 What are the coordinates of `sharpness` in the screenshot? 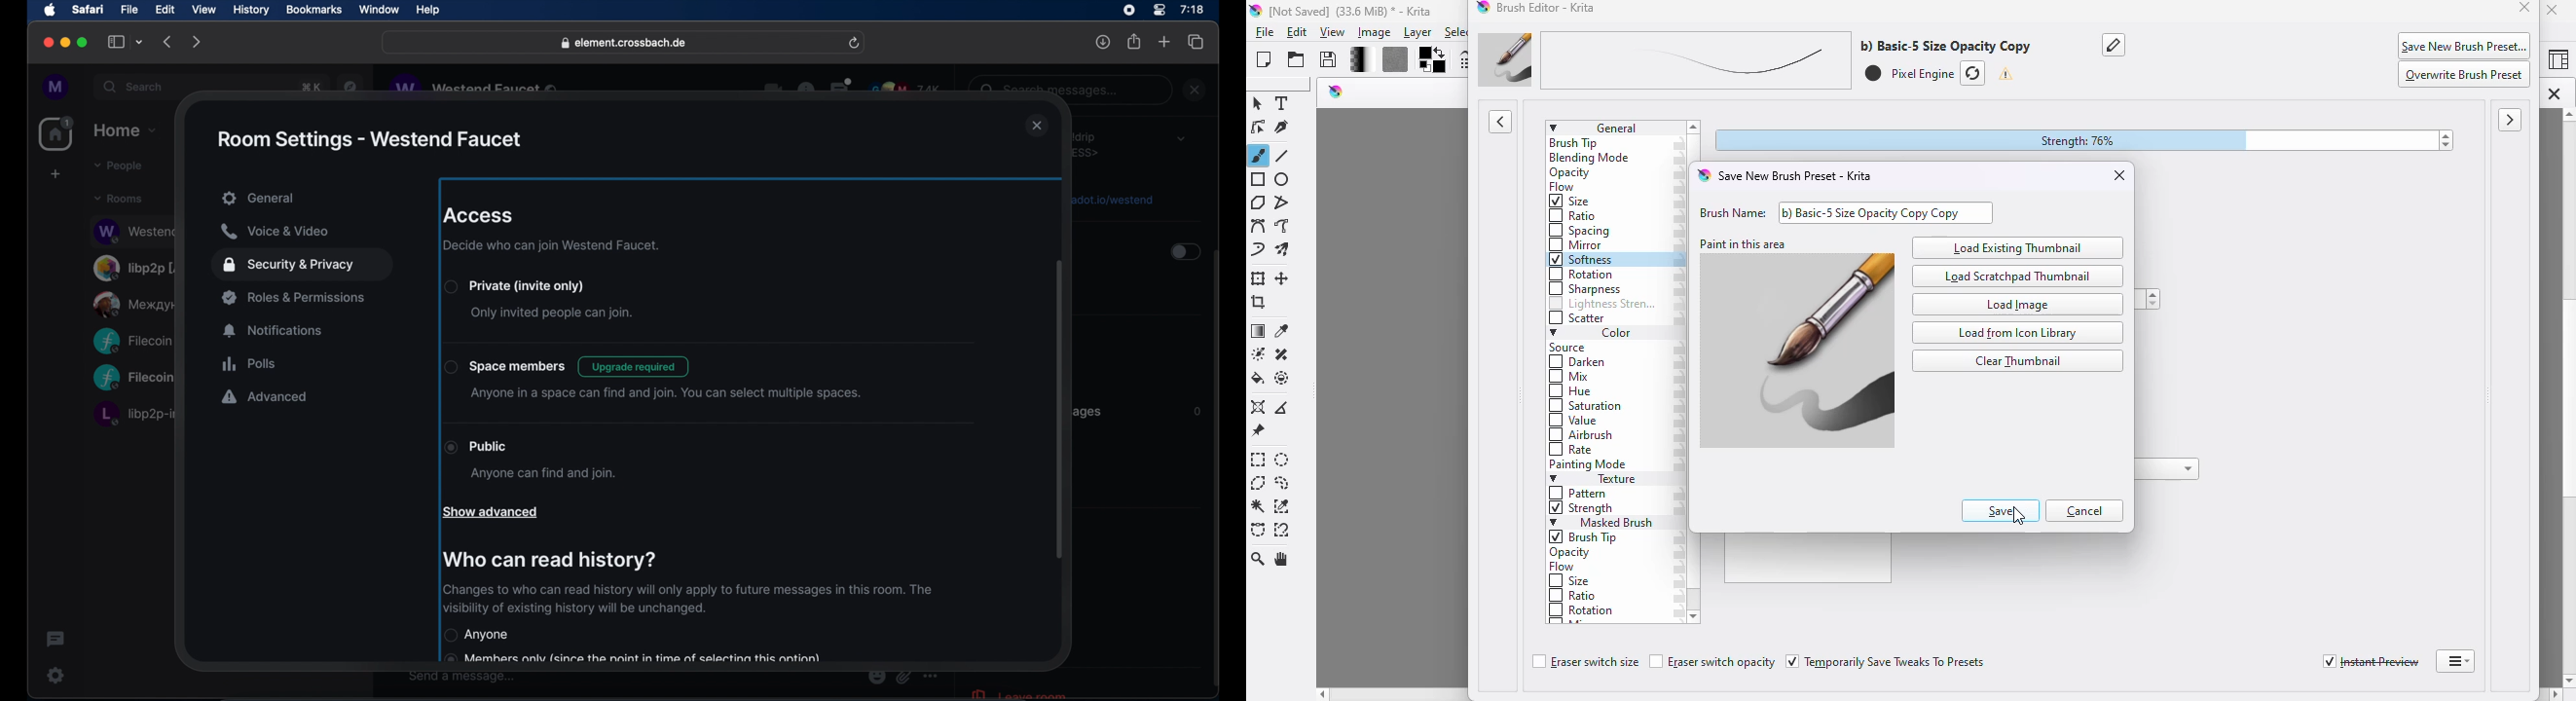 It's located at (1585, 289).